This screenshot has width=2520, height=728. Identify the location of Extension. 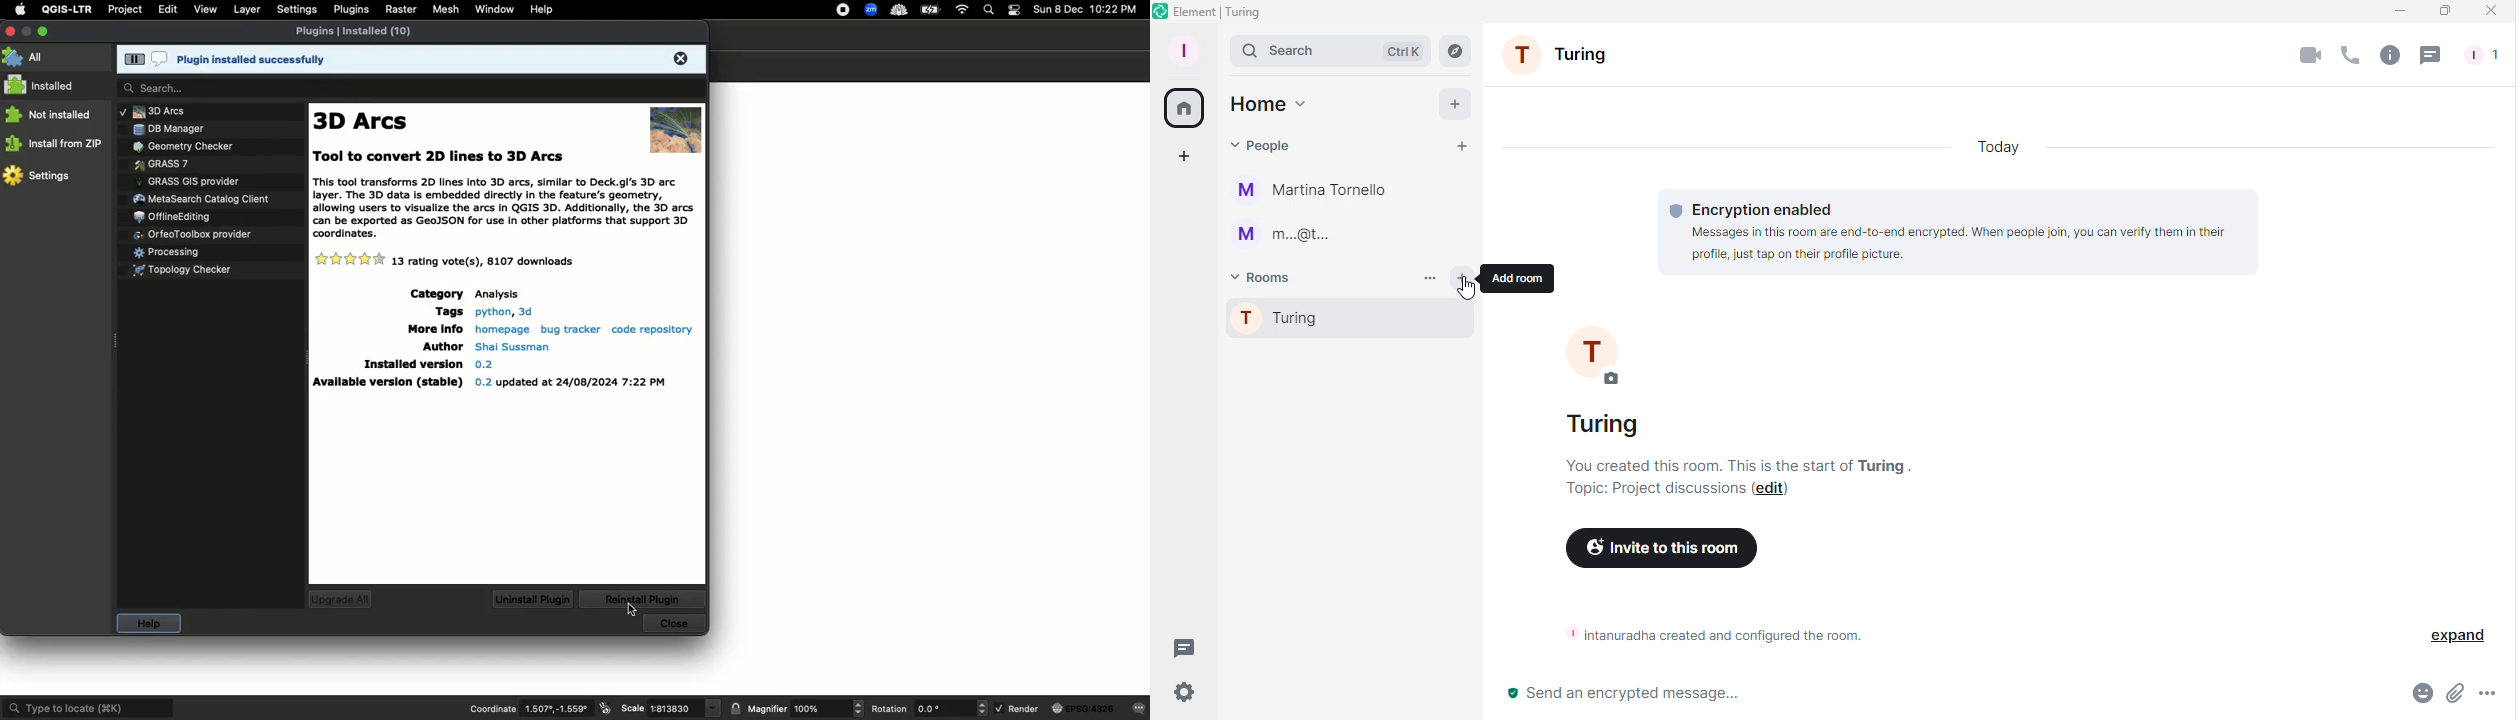
(870, 10).